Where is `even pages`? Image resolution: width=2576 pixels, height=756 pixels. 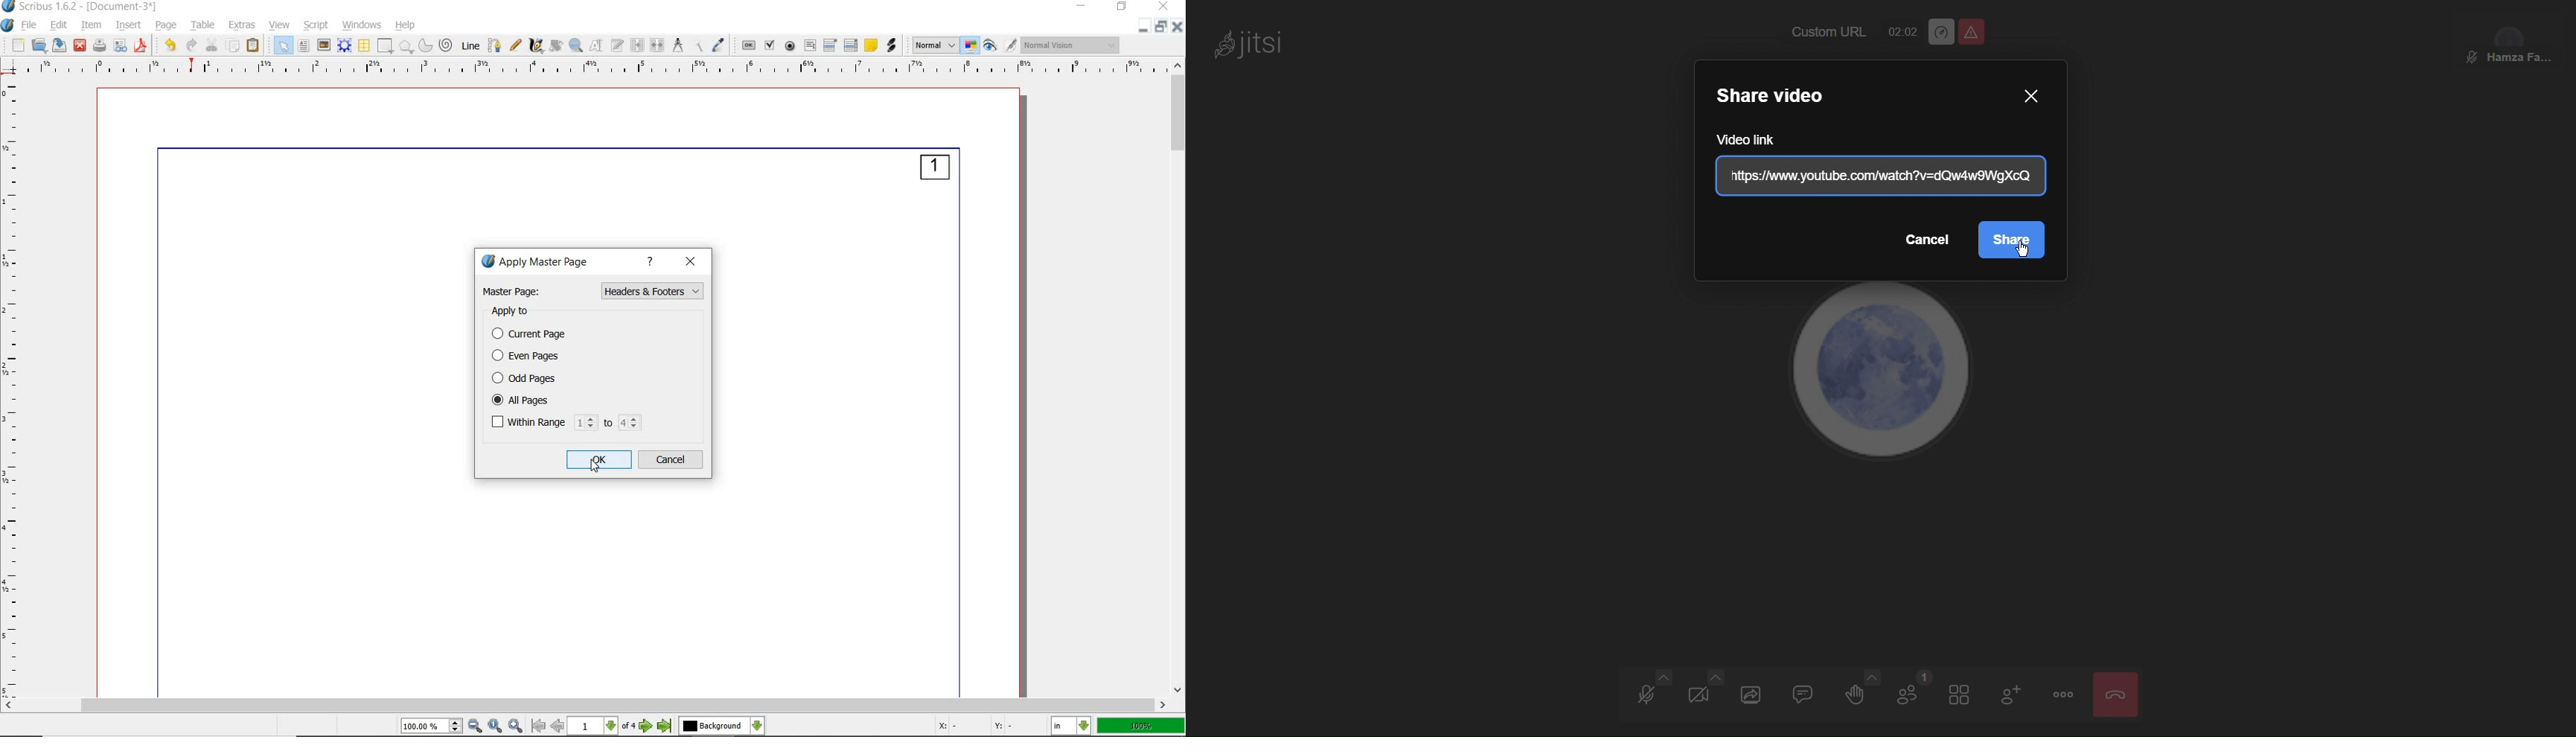 even pages is located at coordinates (529, 356).